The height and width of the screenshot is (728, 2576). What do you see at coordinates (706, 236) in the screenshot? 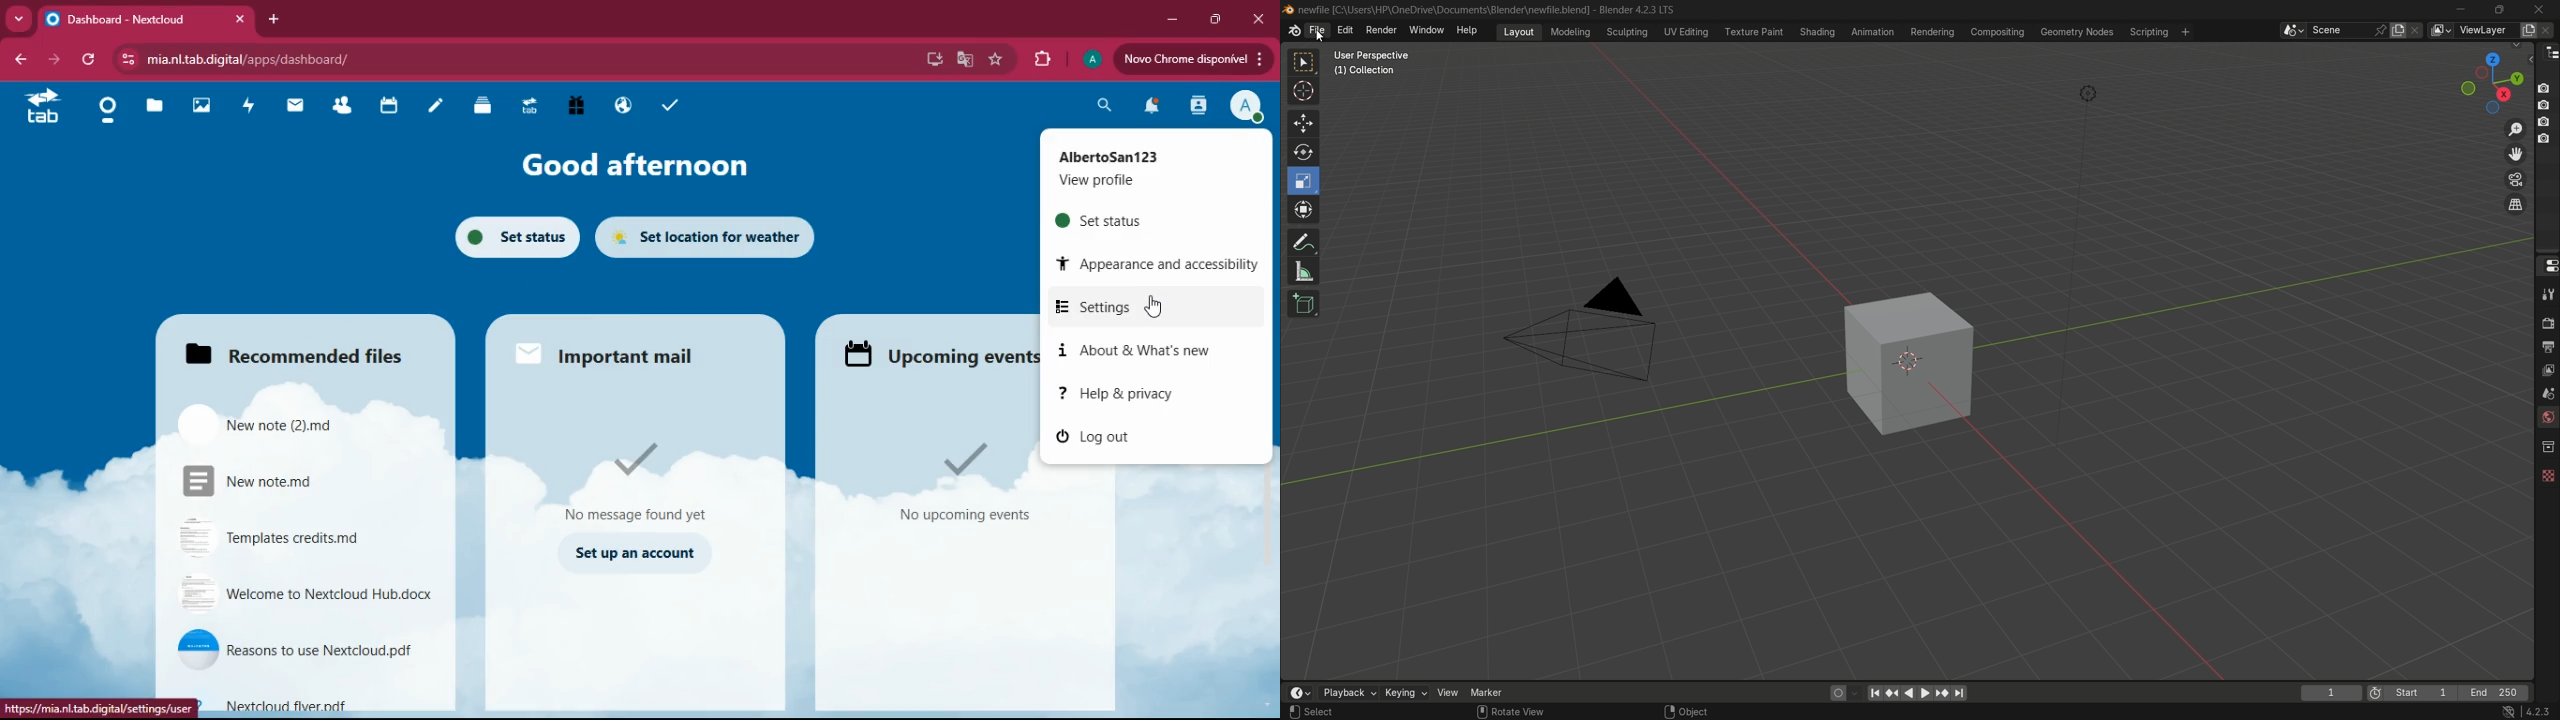
I see `set location` at bounding box center [706, 236].